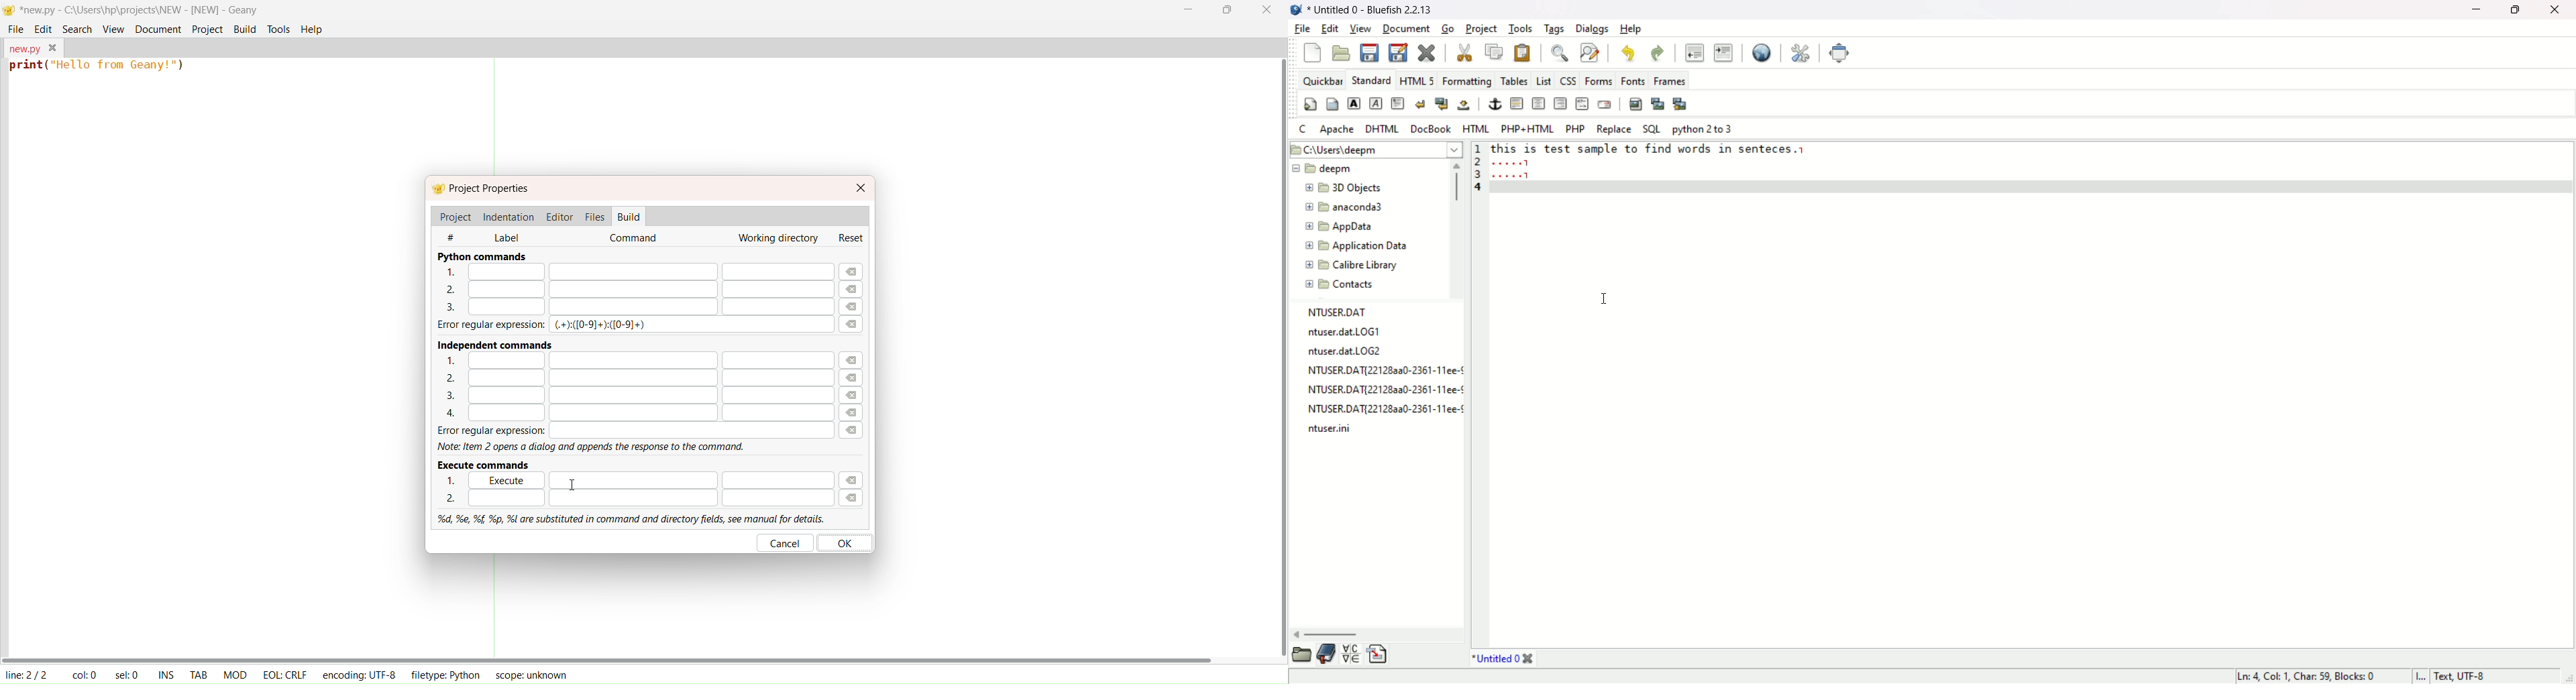 This screenshot has width=2576, height=700. What do you see at coordinates (1465, 53) in the screenshot?
I see `cut` at bounding box center [1465, 53].